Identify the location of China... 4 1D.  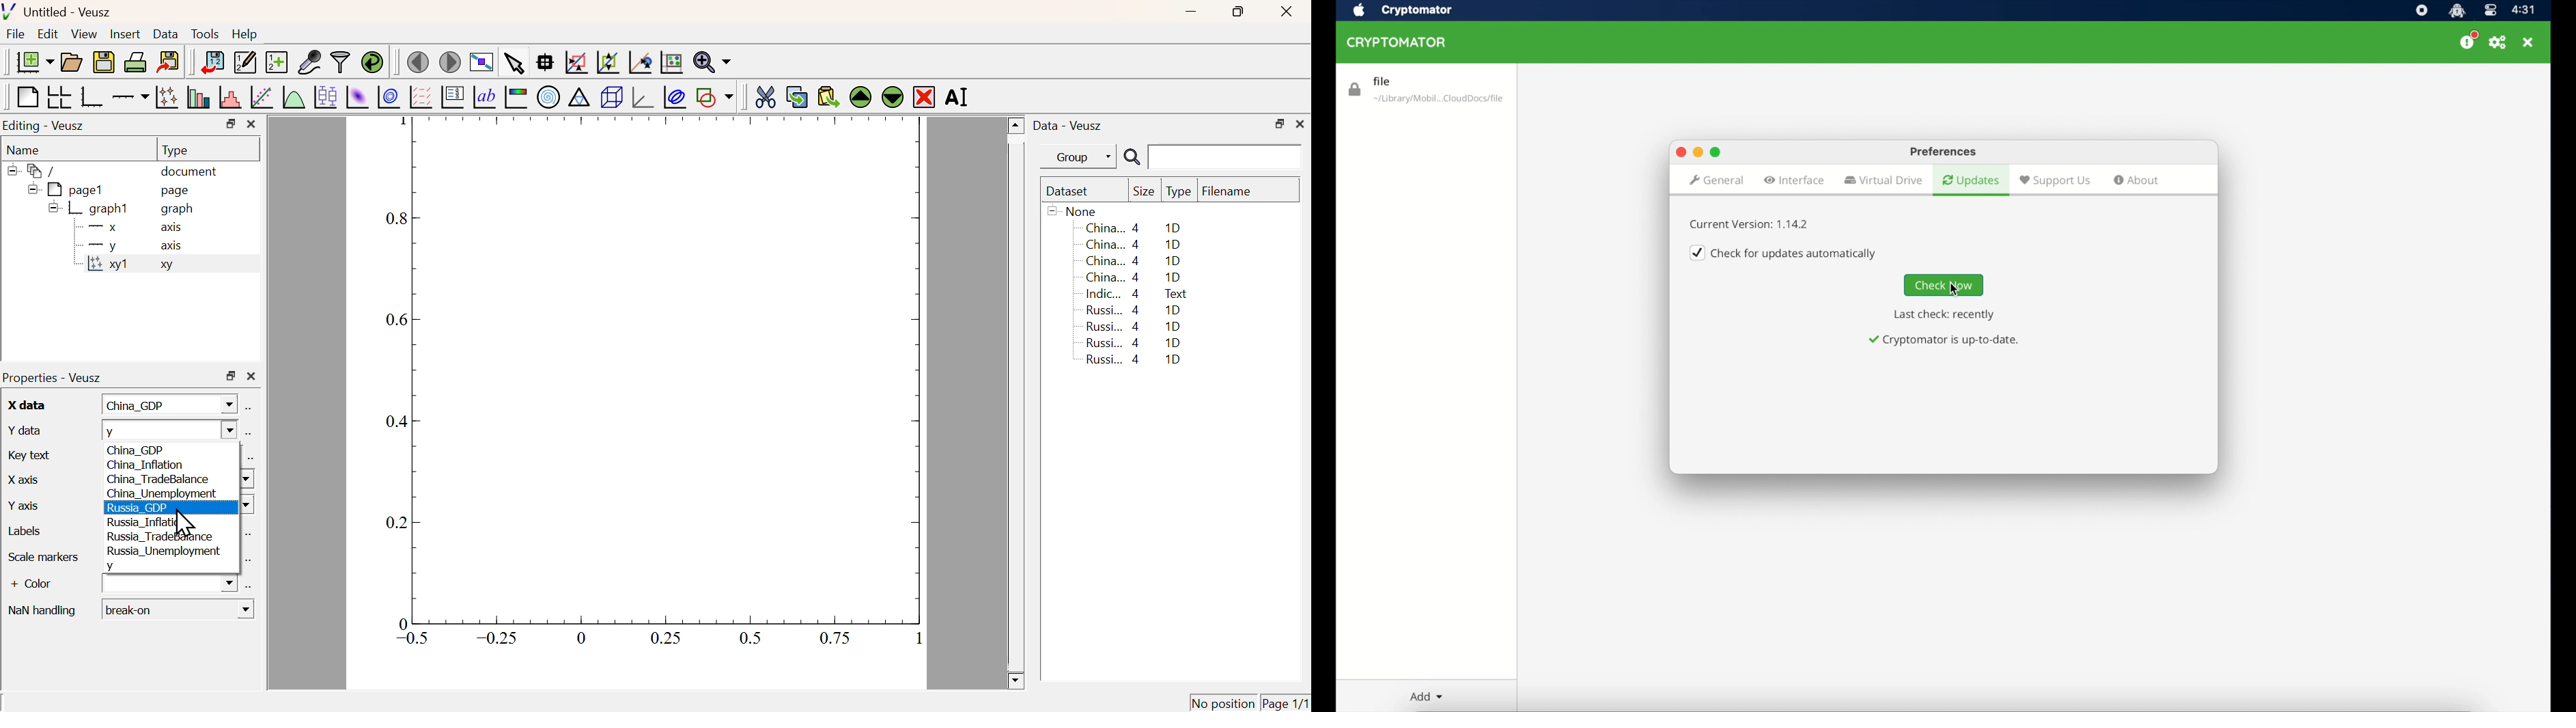
(1134, 277).